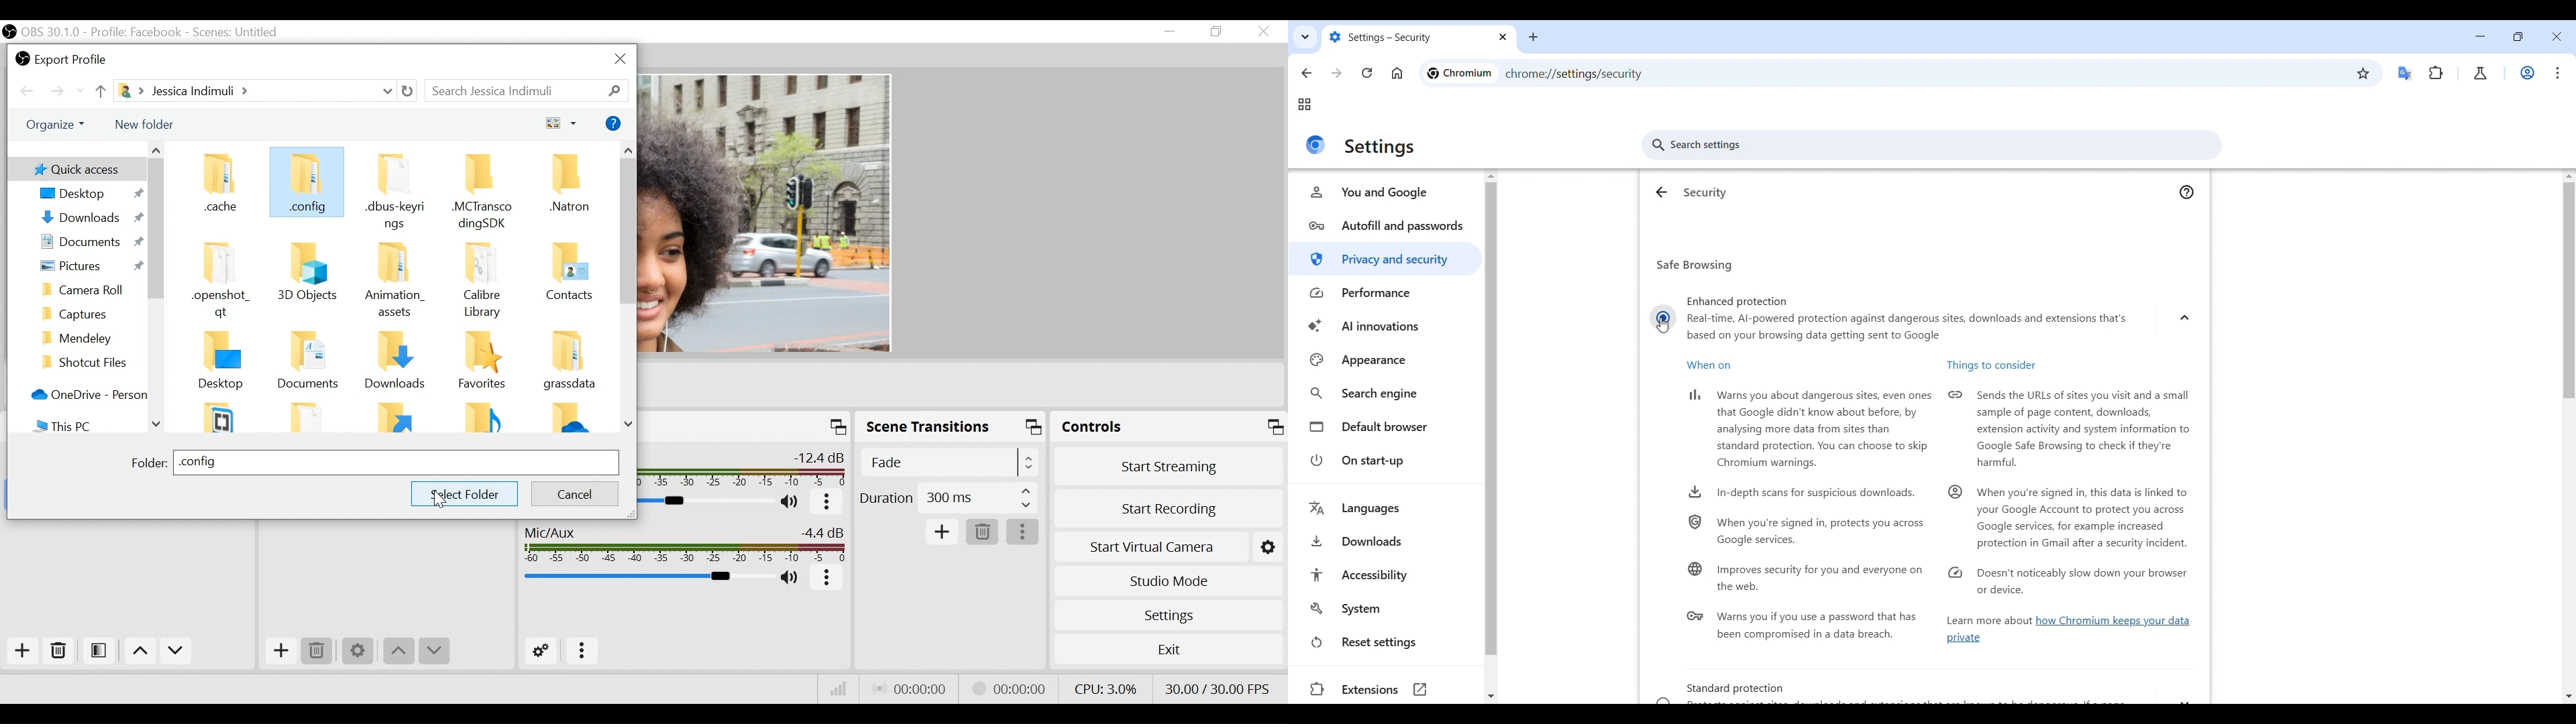  Describe the element at coordinates (63, 58) in the screenshot. I see `Export File` at that location.